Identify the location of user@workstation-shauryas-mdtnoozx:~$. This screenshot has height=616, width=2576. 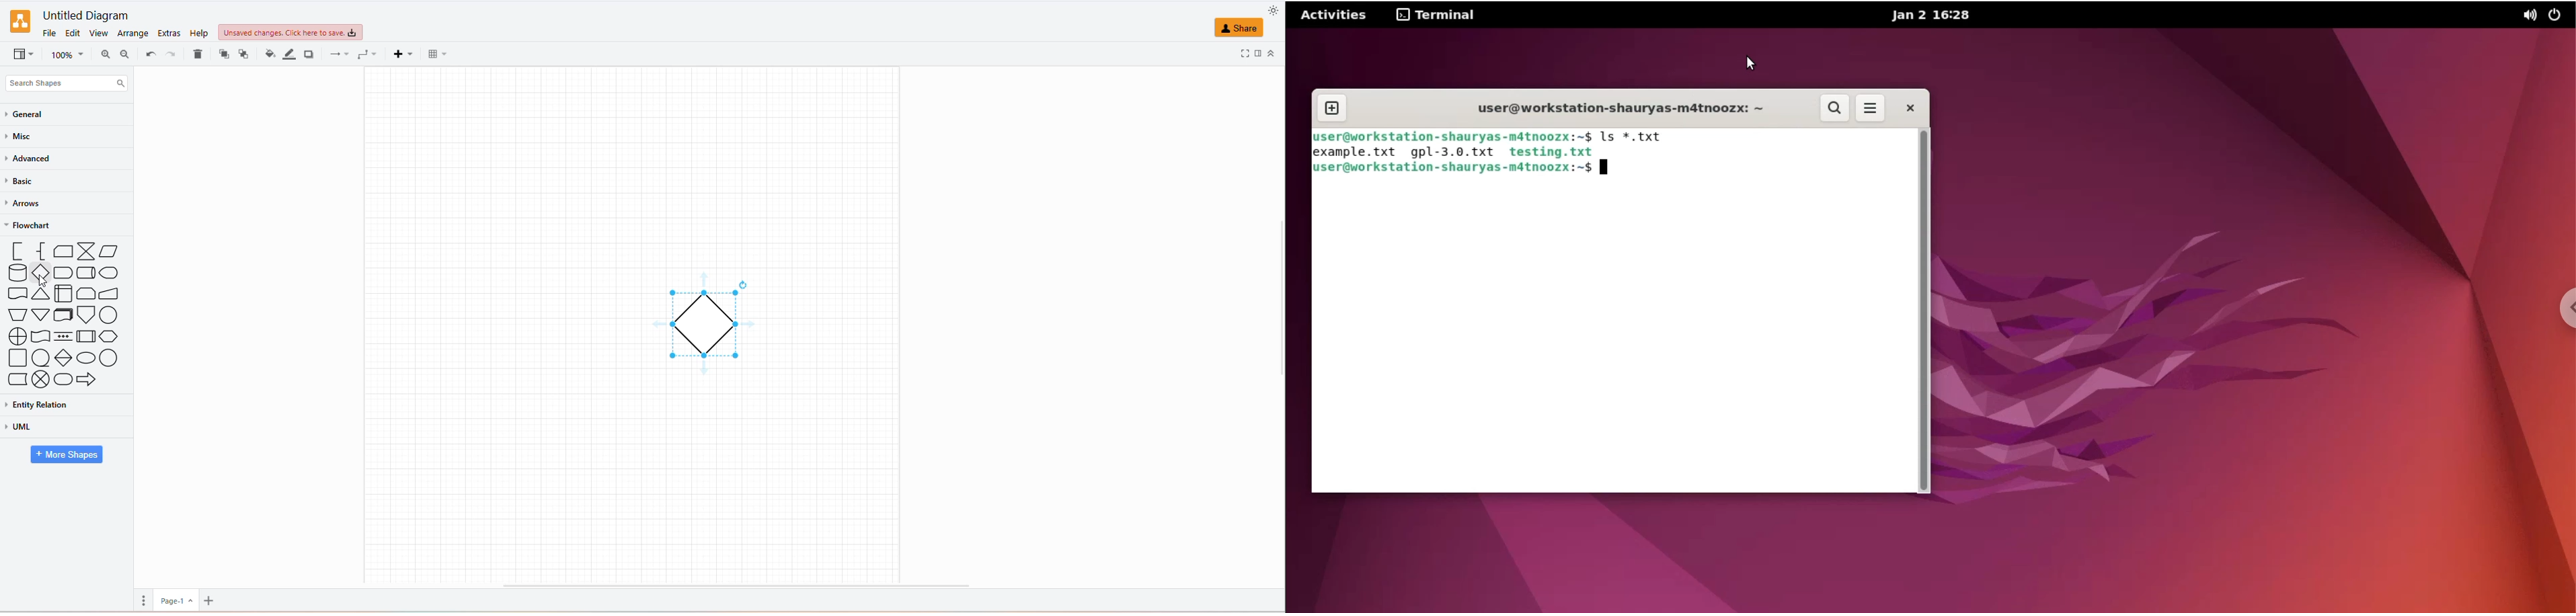
(1450, 170).